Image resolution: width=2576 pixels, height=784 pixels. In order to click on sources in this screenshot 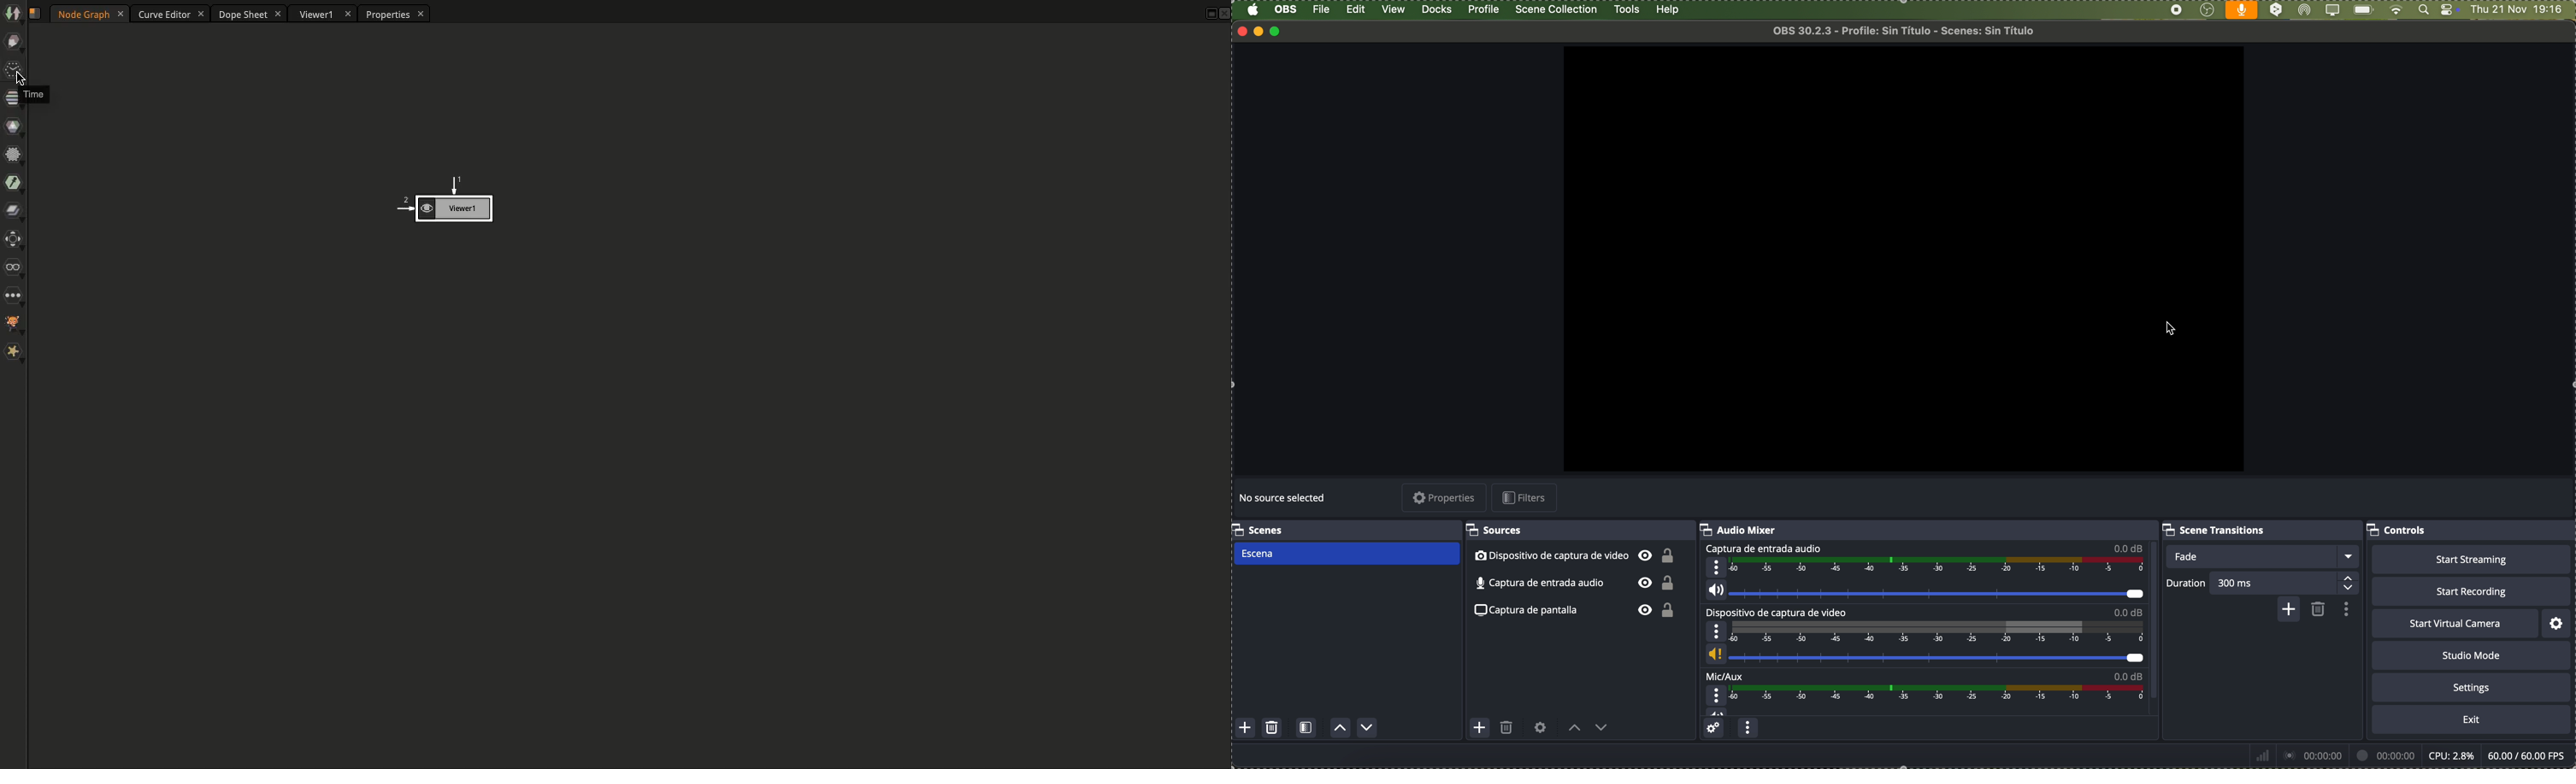, I will do `click(1499, 530)`.